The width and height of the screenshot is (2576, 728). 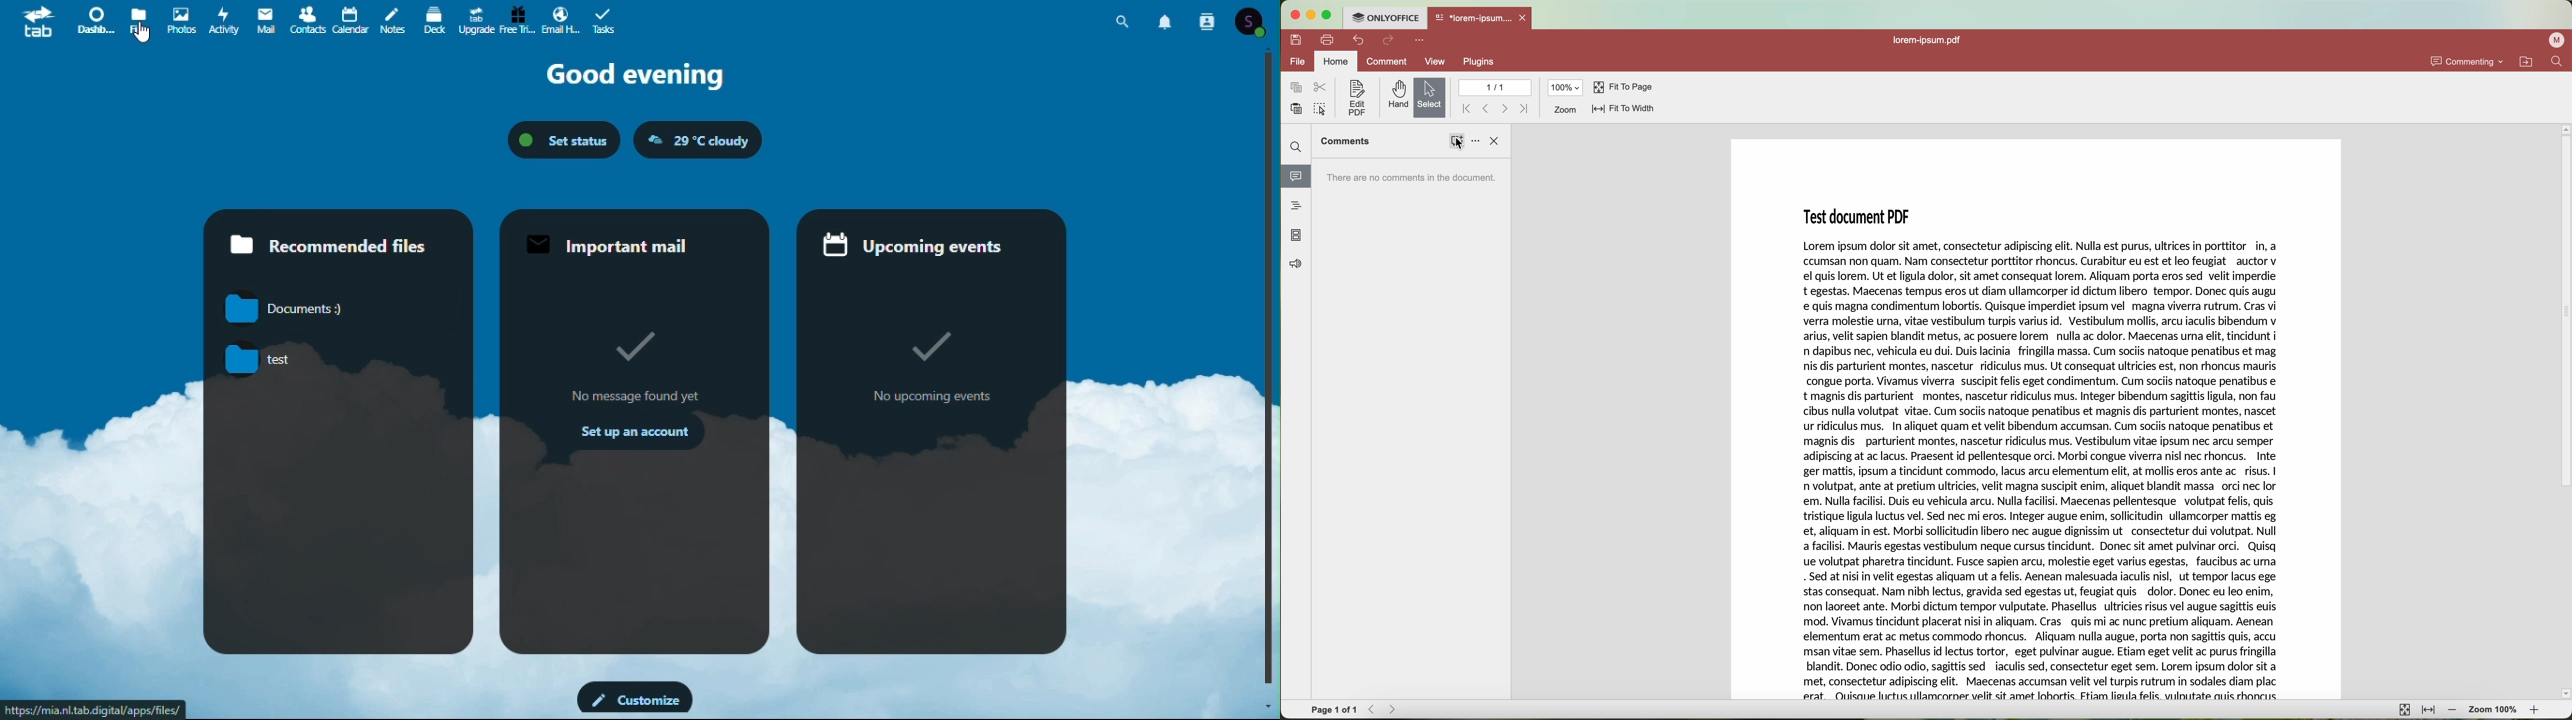 I want to click on activity, so click(x=223, y=21).